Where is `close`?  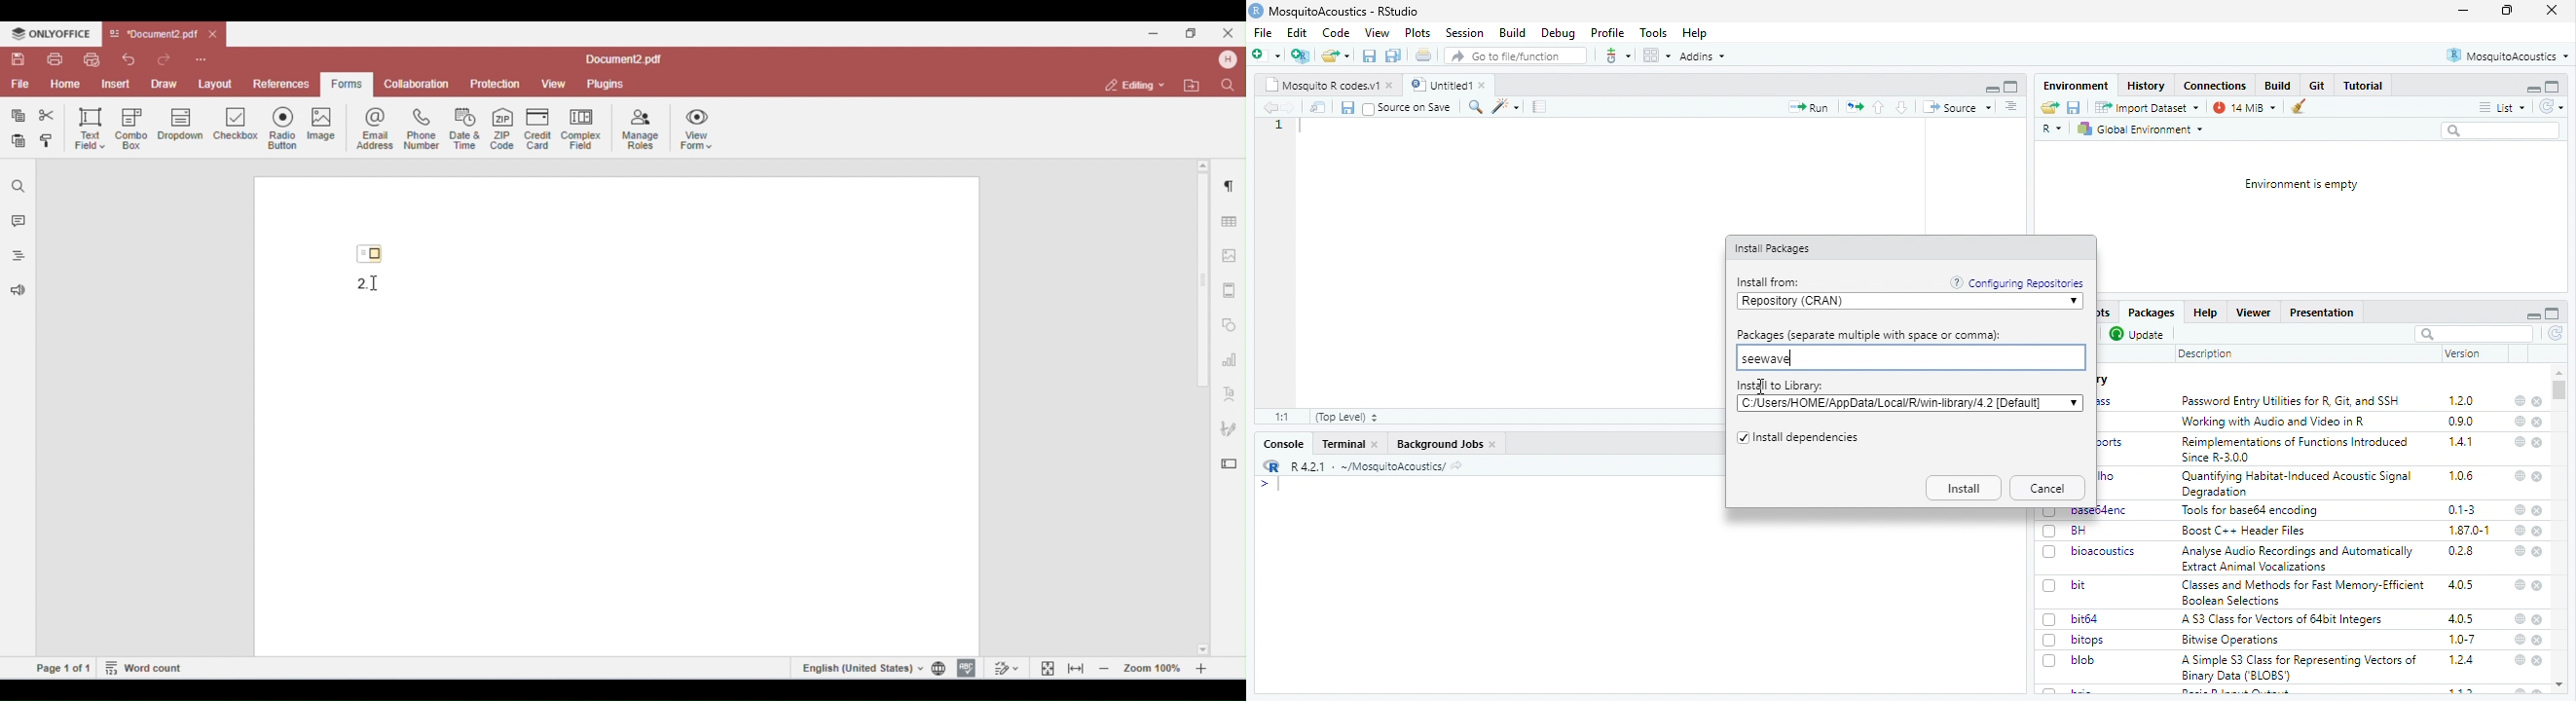
close is located at coordinates (1376, 444).